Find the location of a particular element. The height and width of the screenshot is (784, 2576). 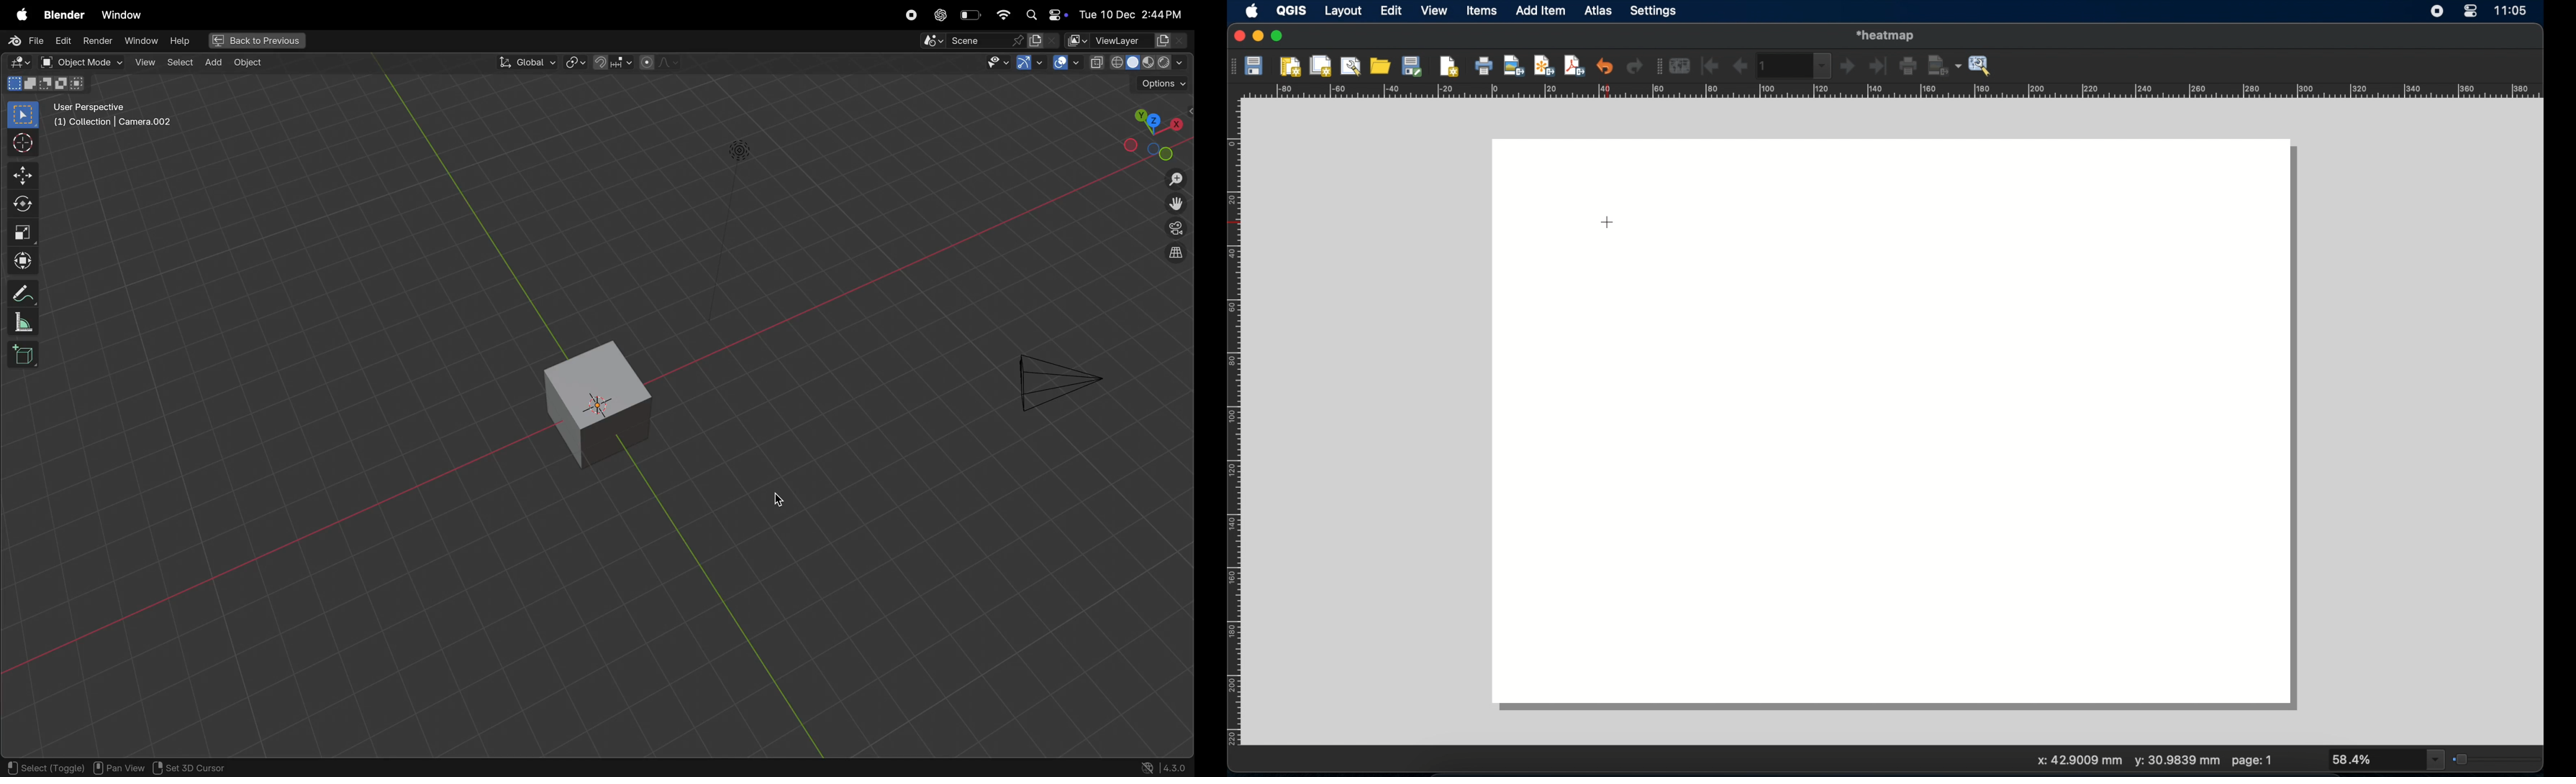

margin is located at coordinates (1895, 92).